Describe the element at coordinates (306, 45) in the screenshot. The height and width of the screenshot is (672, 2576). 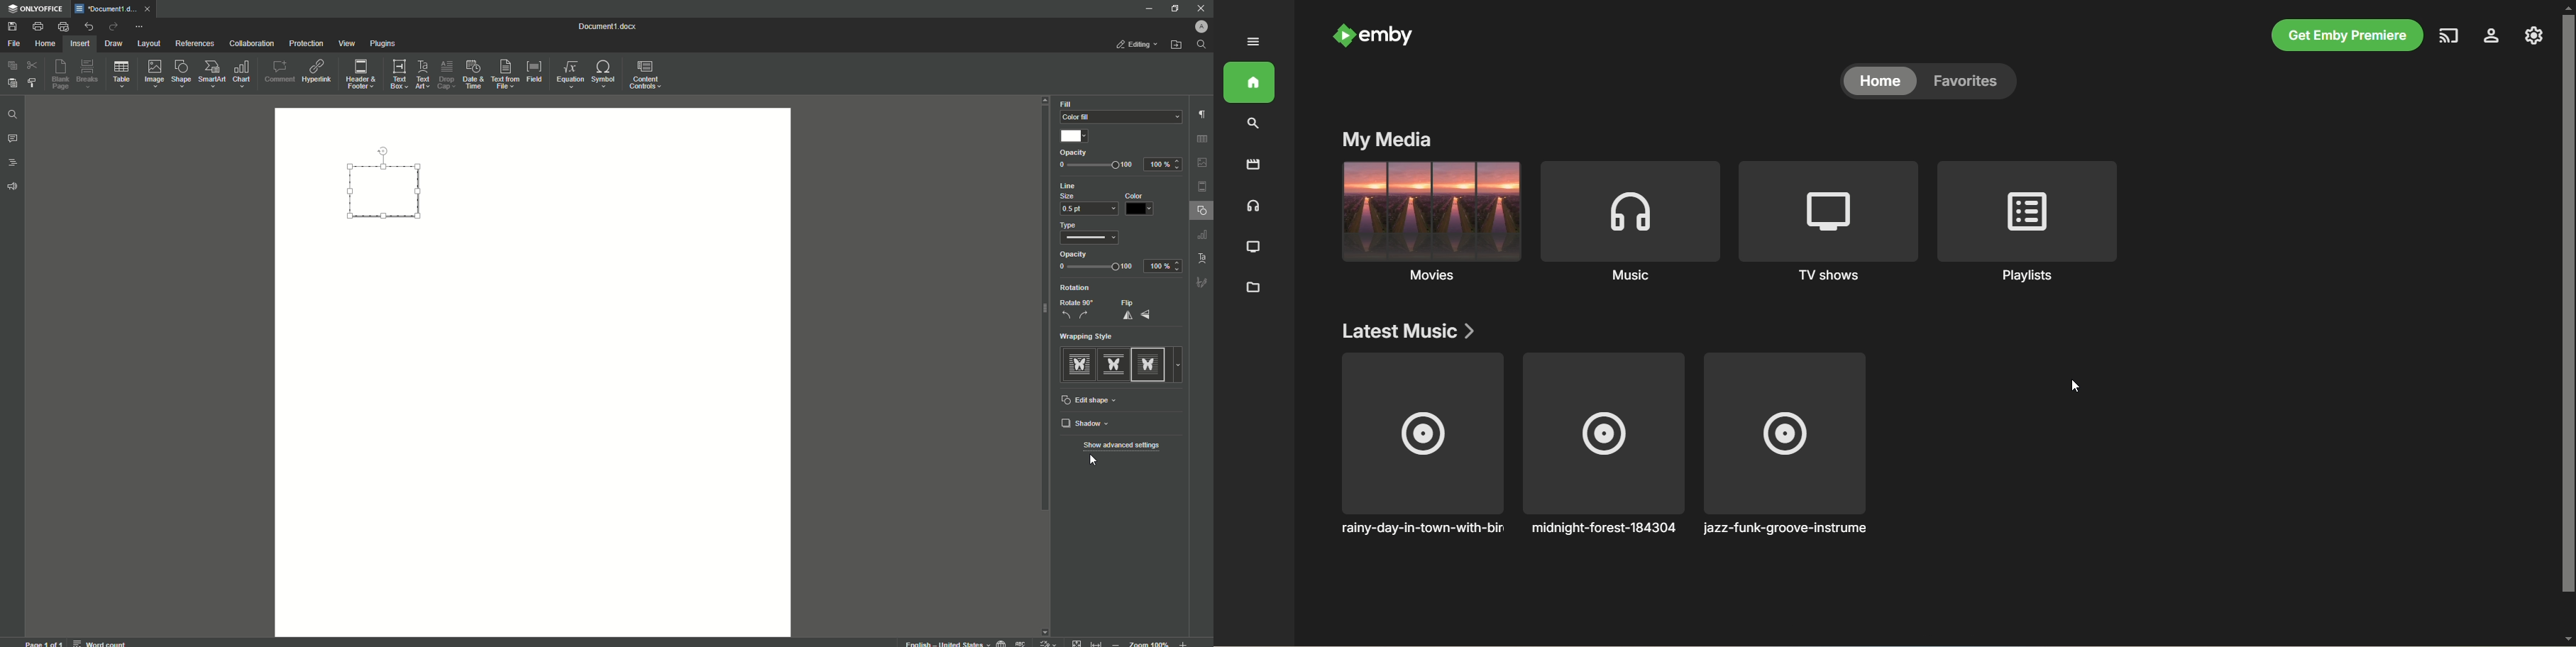
I see `` at that location.